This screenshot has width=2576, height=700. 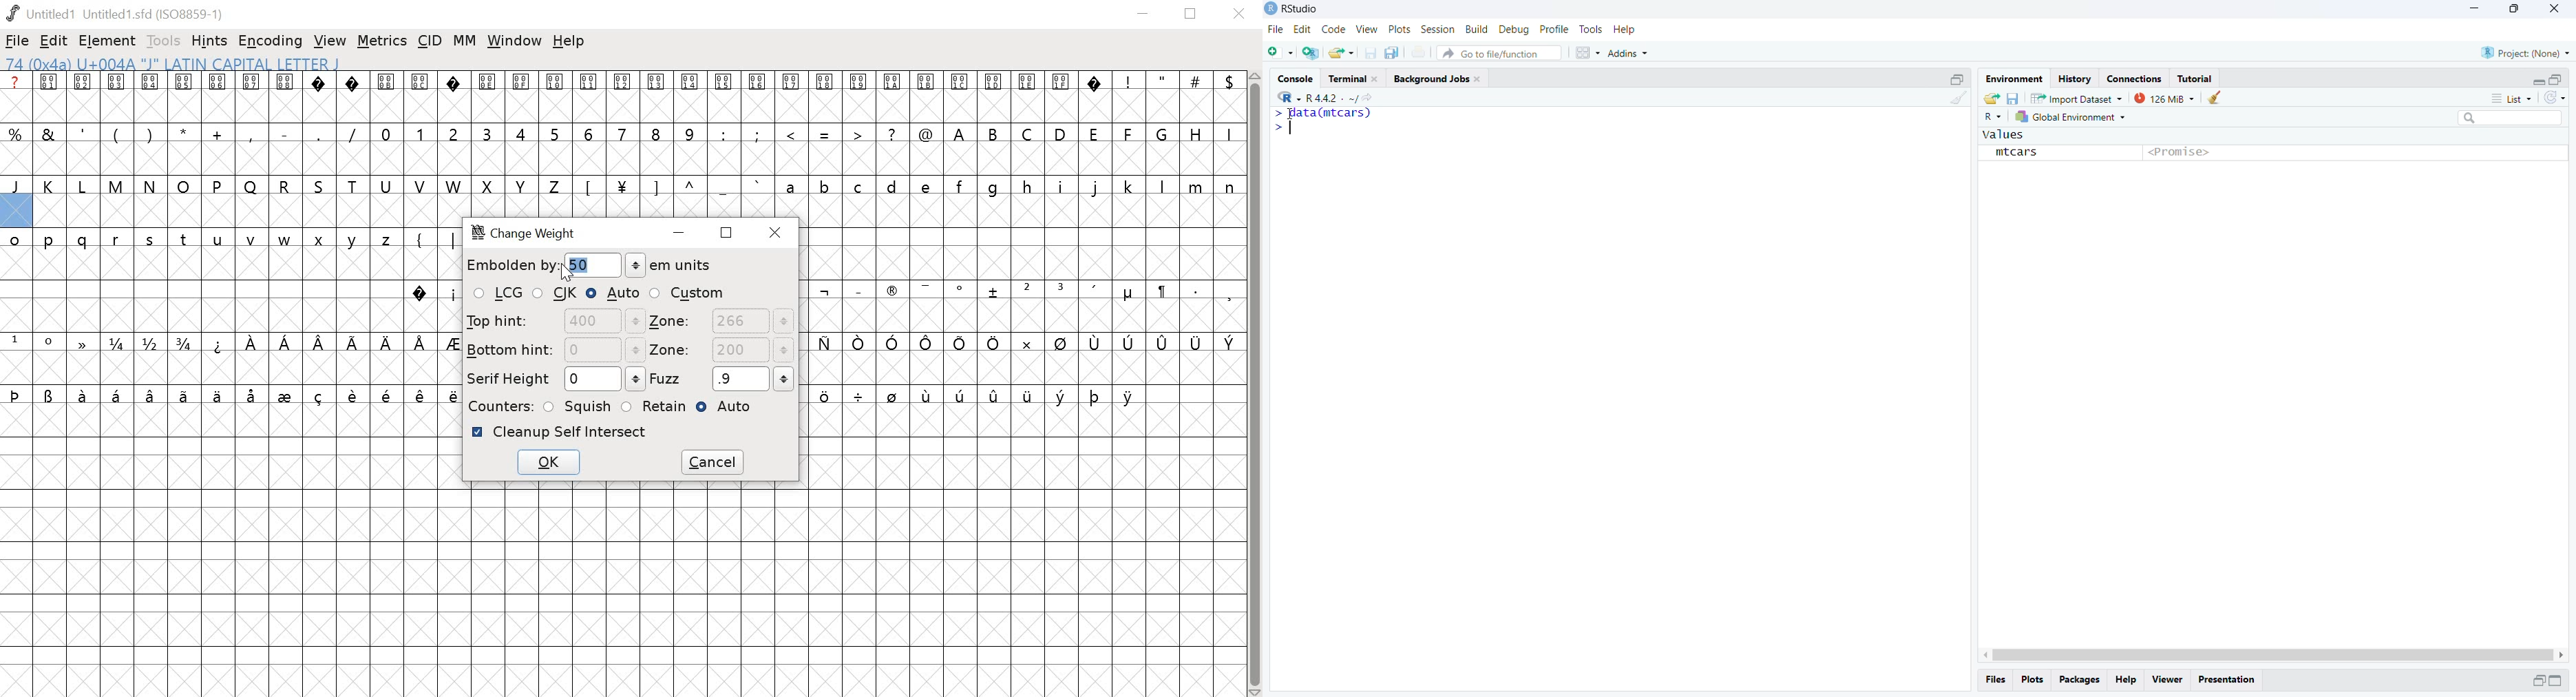 I want to click on Plots, so click(x=1399, y=29).